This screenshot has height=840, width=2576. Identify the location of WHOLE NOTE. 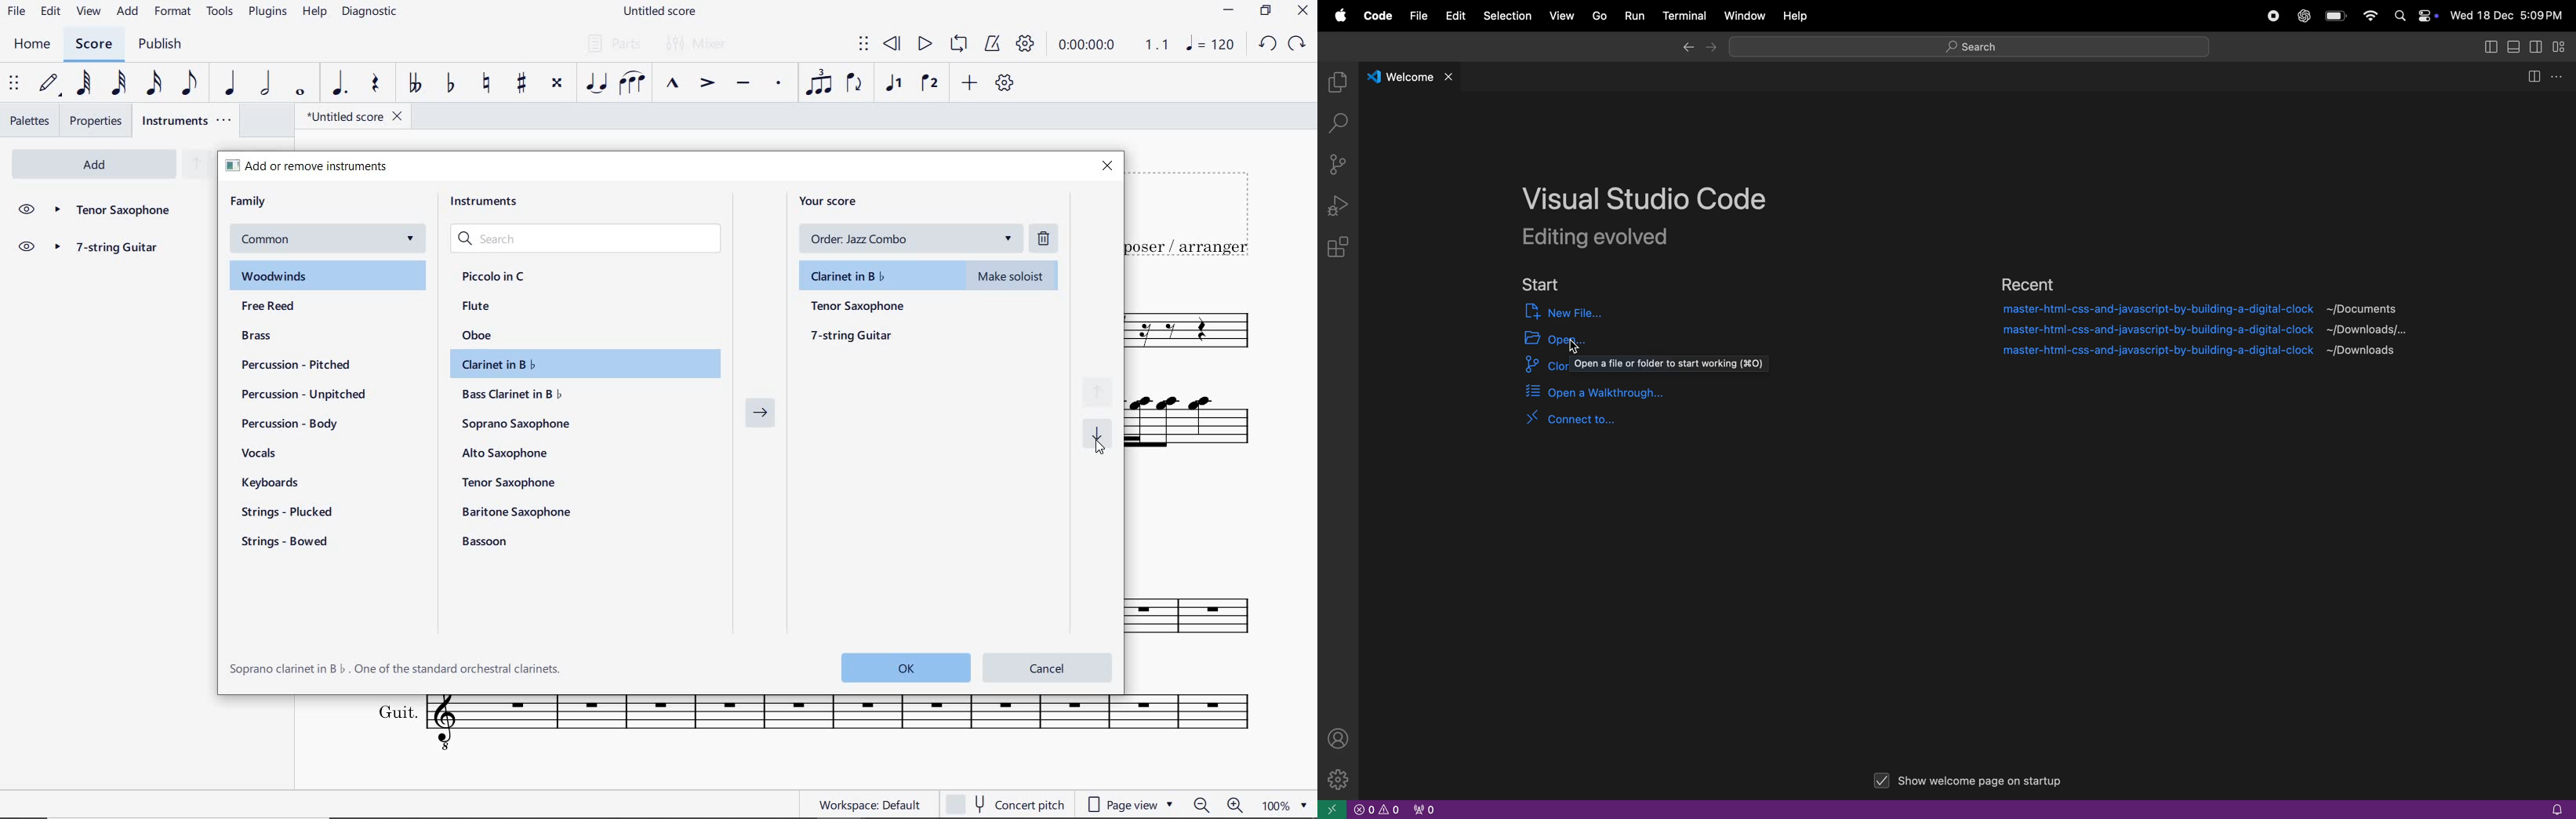
(302, 93).